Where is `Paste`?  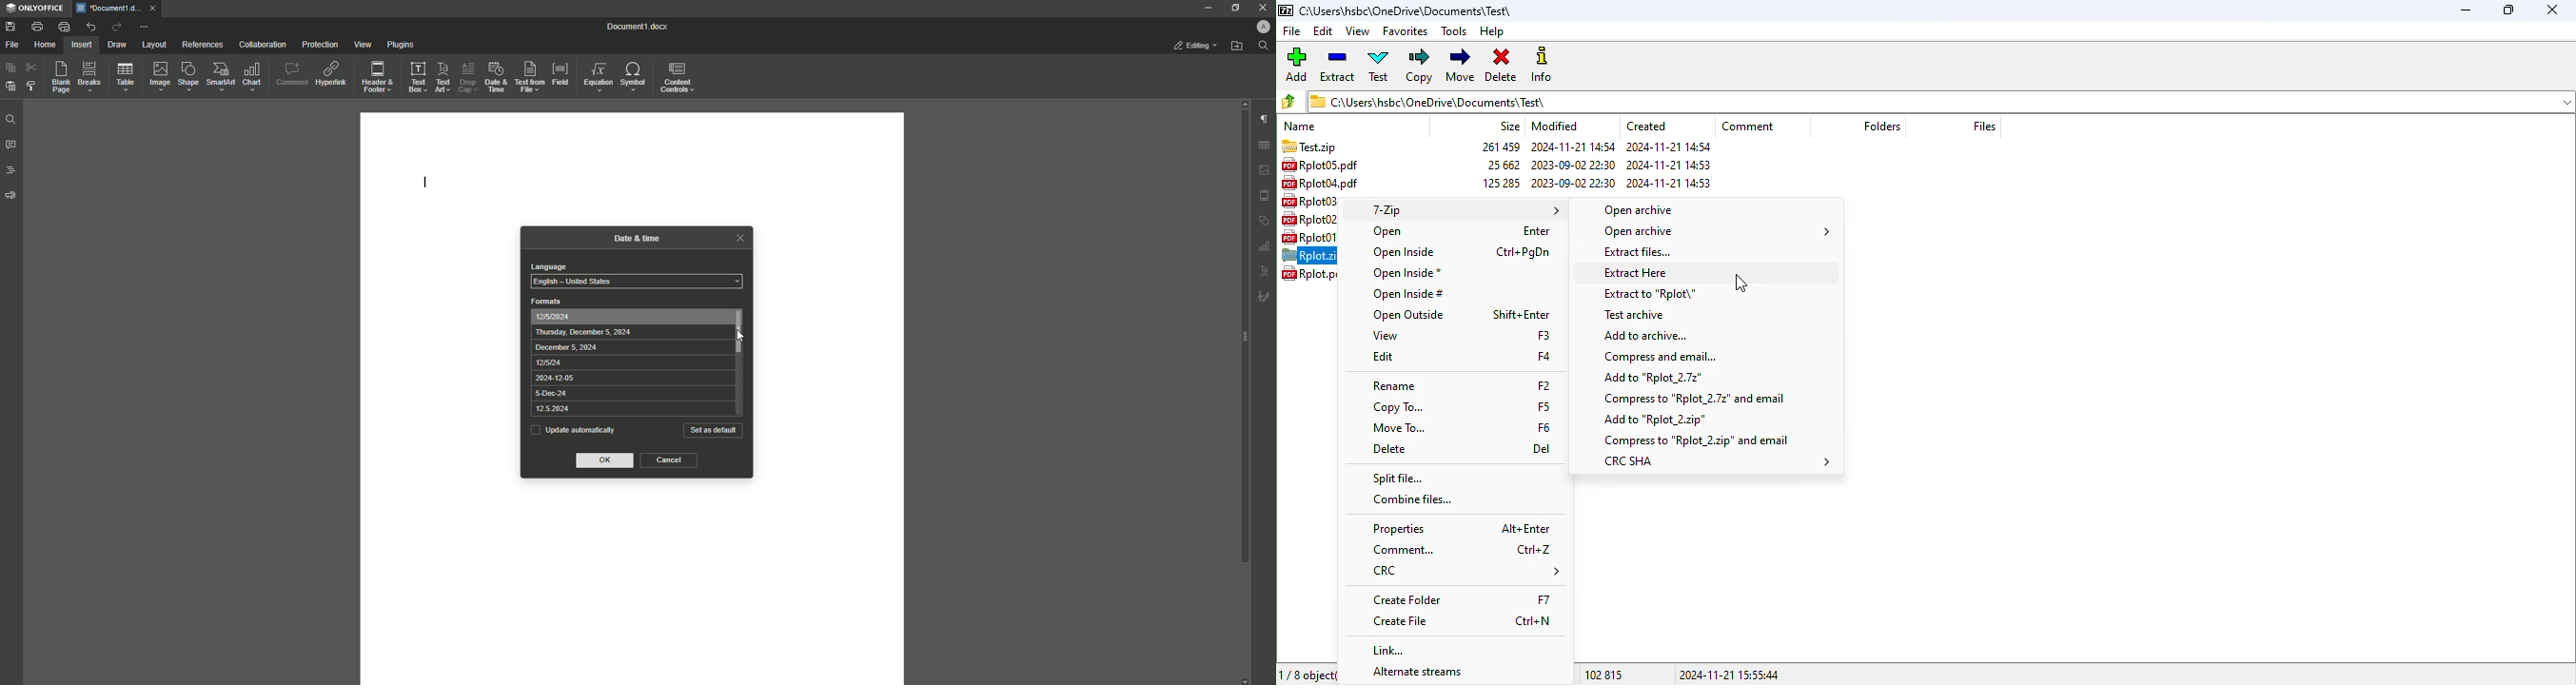 Paste is located at coordinates (9, 68).